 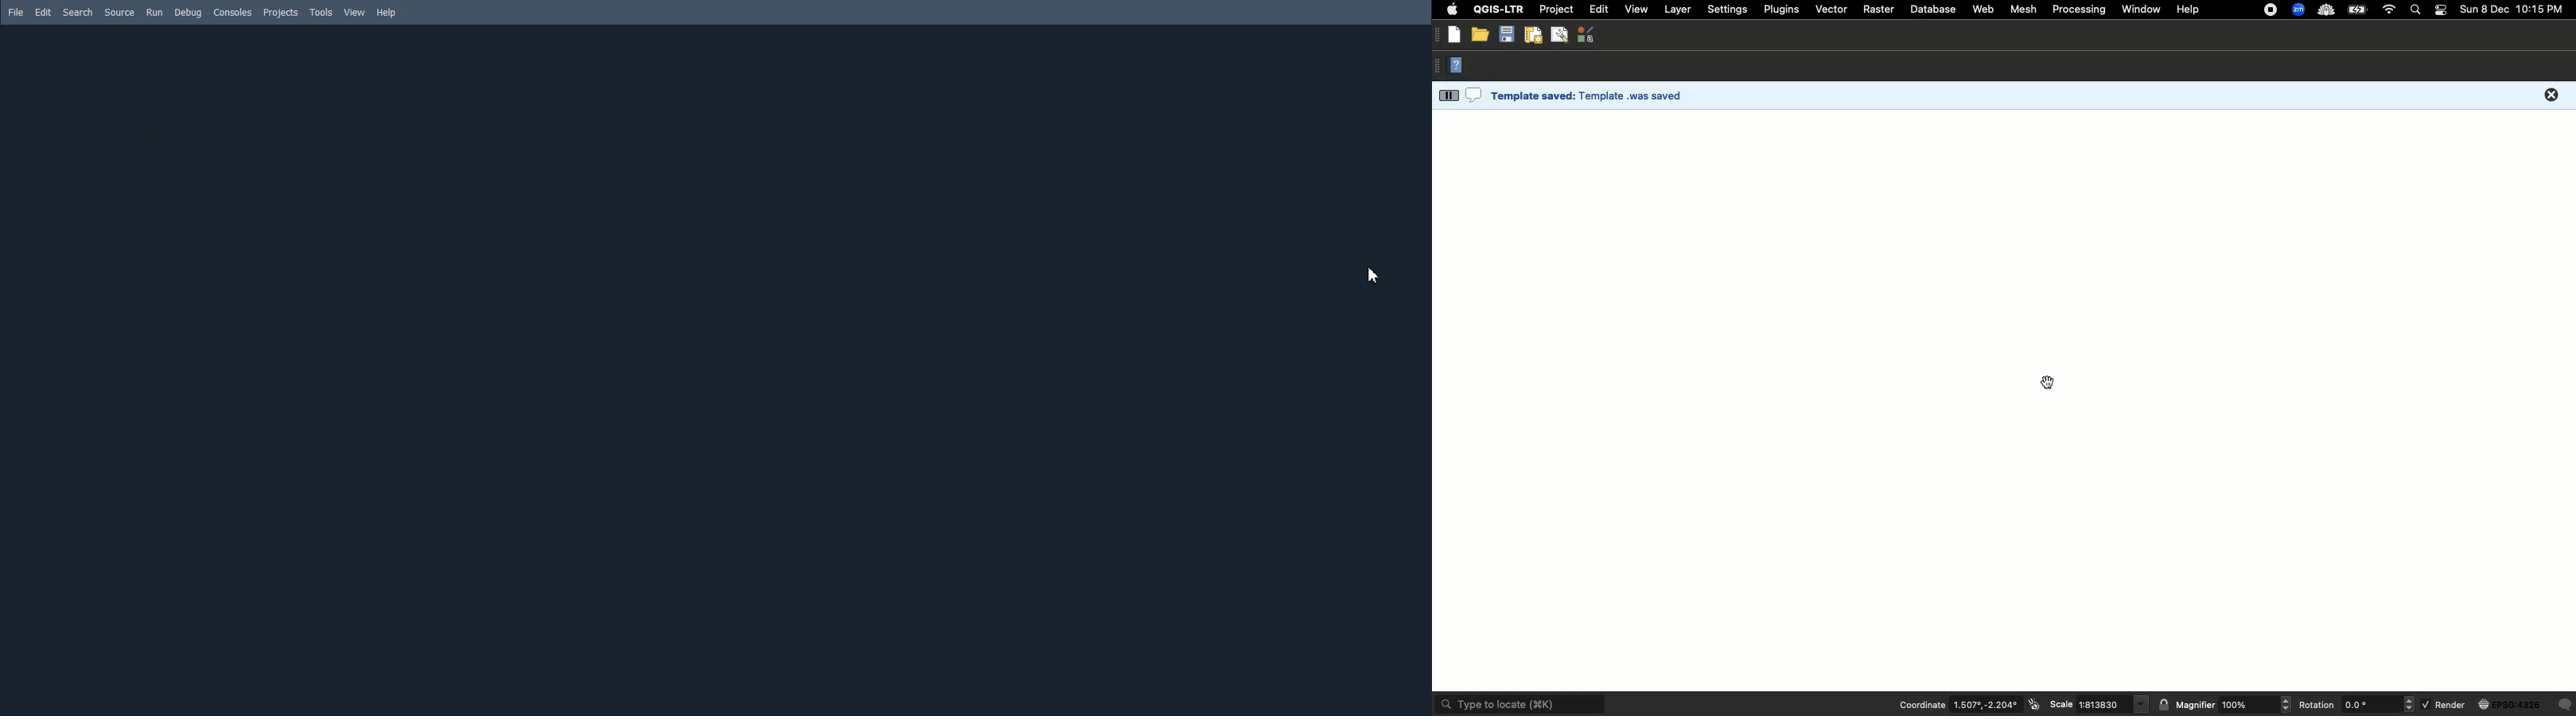 What do you see at coordinates (2165, 704) in the screenshot?
I see `lock` at bounding box center [2165, 704].